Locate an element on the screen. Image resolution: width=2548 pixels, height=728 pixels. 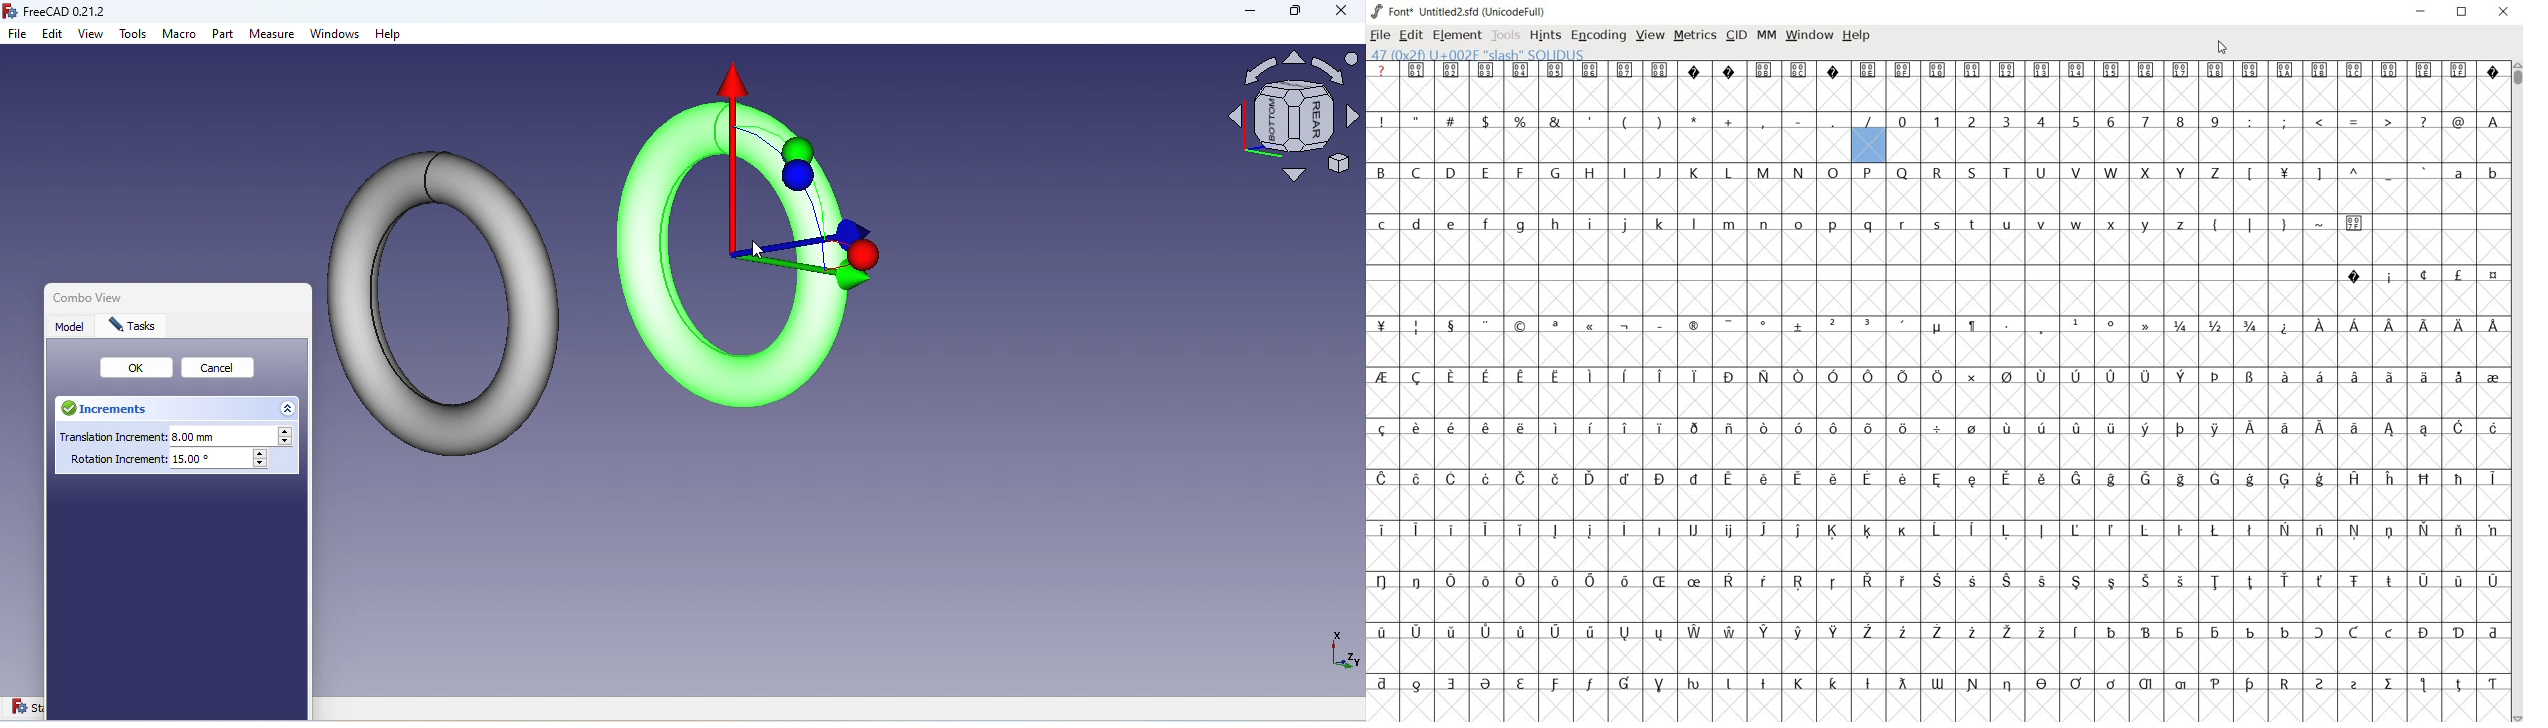
Increments is located at coordinates (112, 410).